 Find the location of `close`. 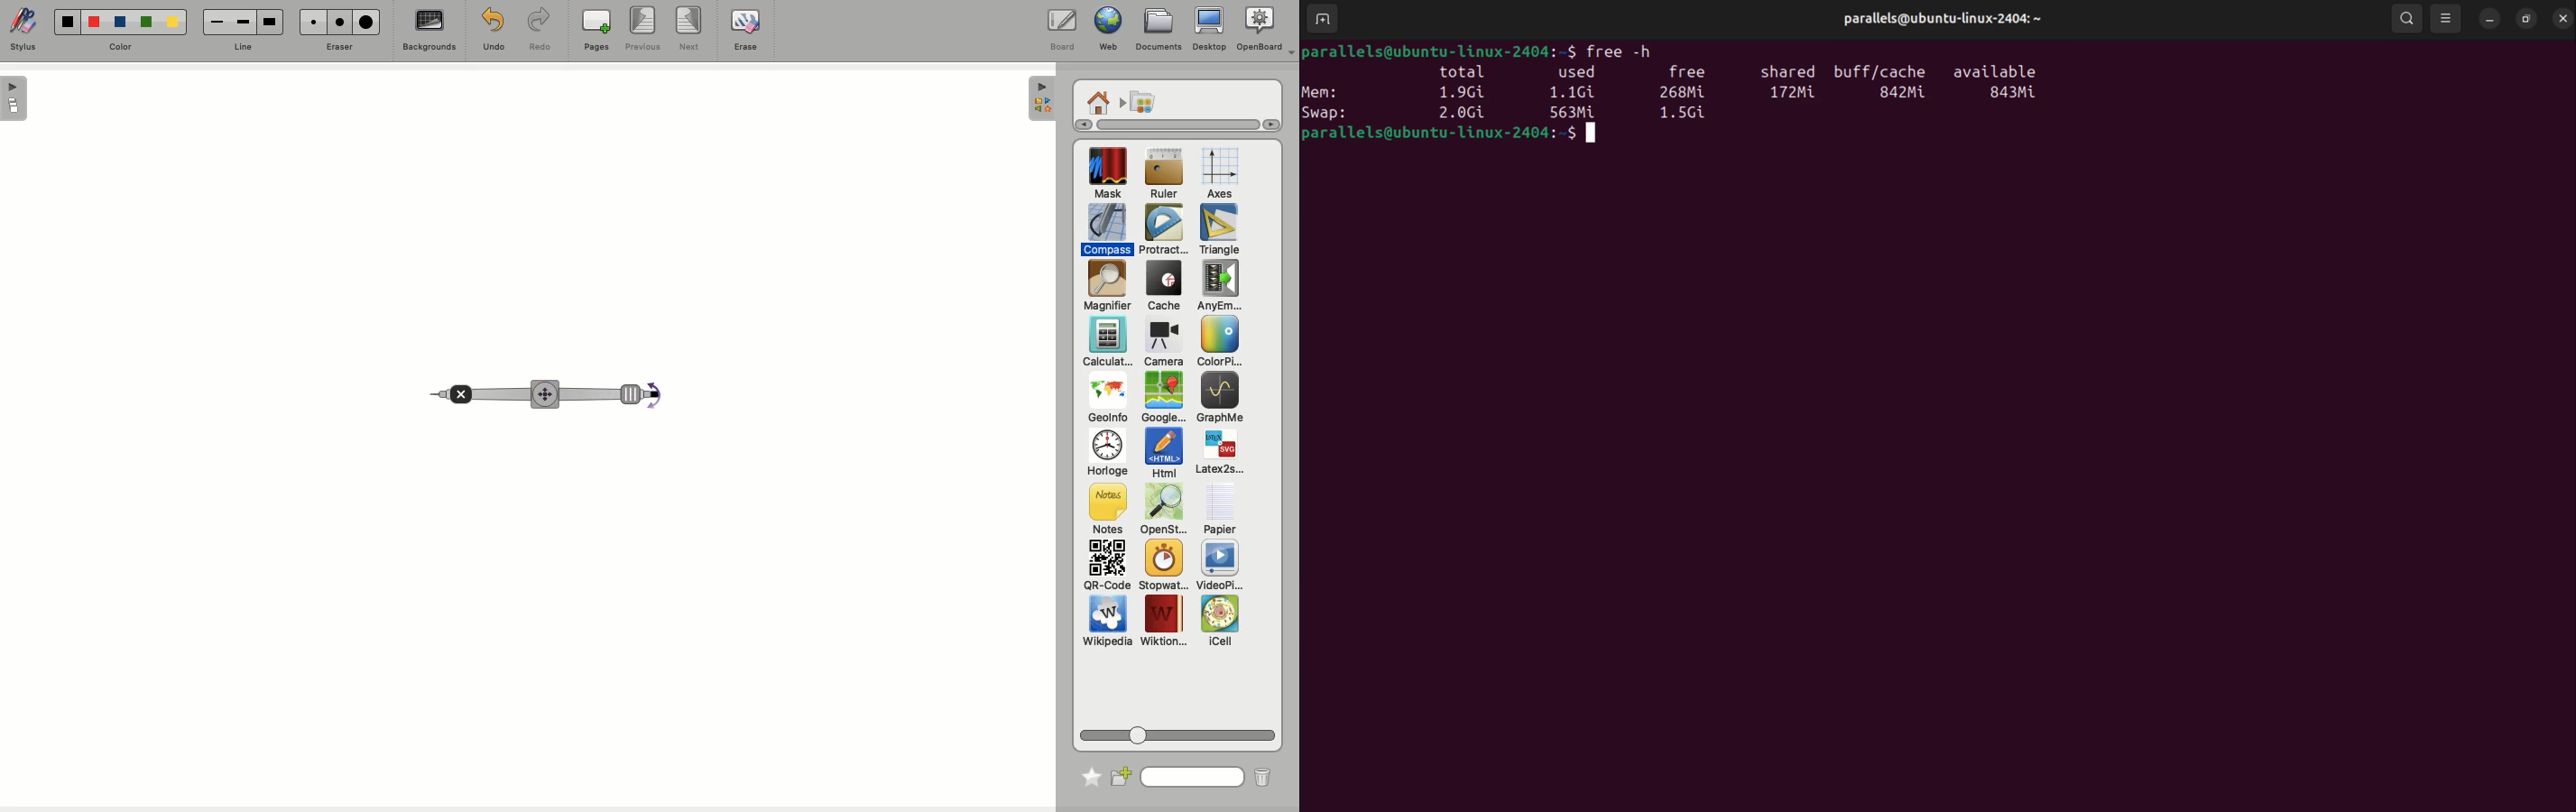

close is located at coordinates (2561, 18).